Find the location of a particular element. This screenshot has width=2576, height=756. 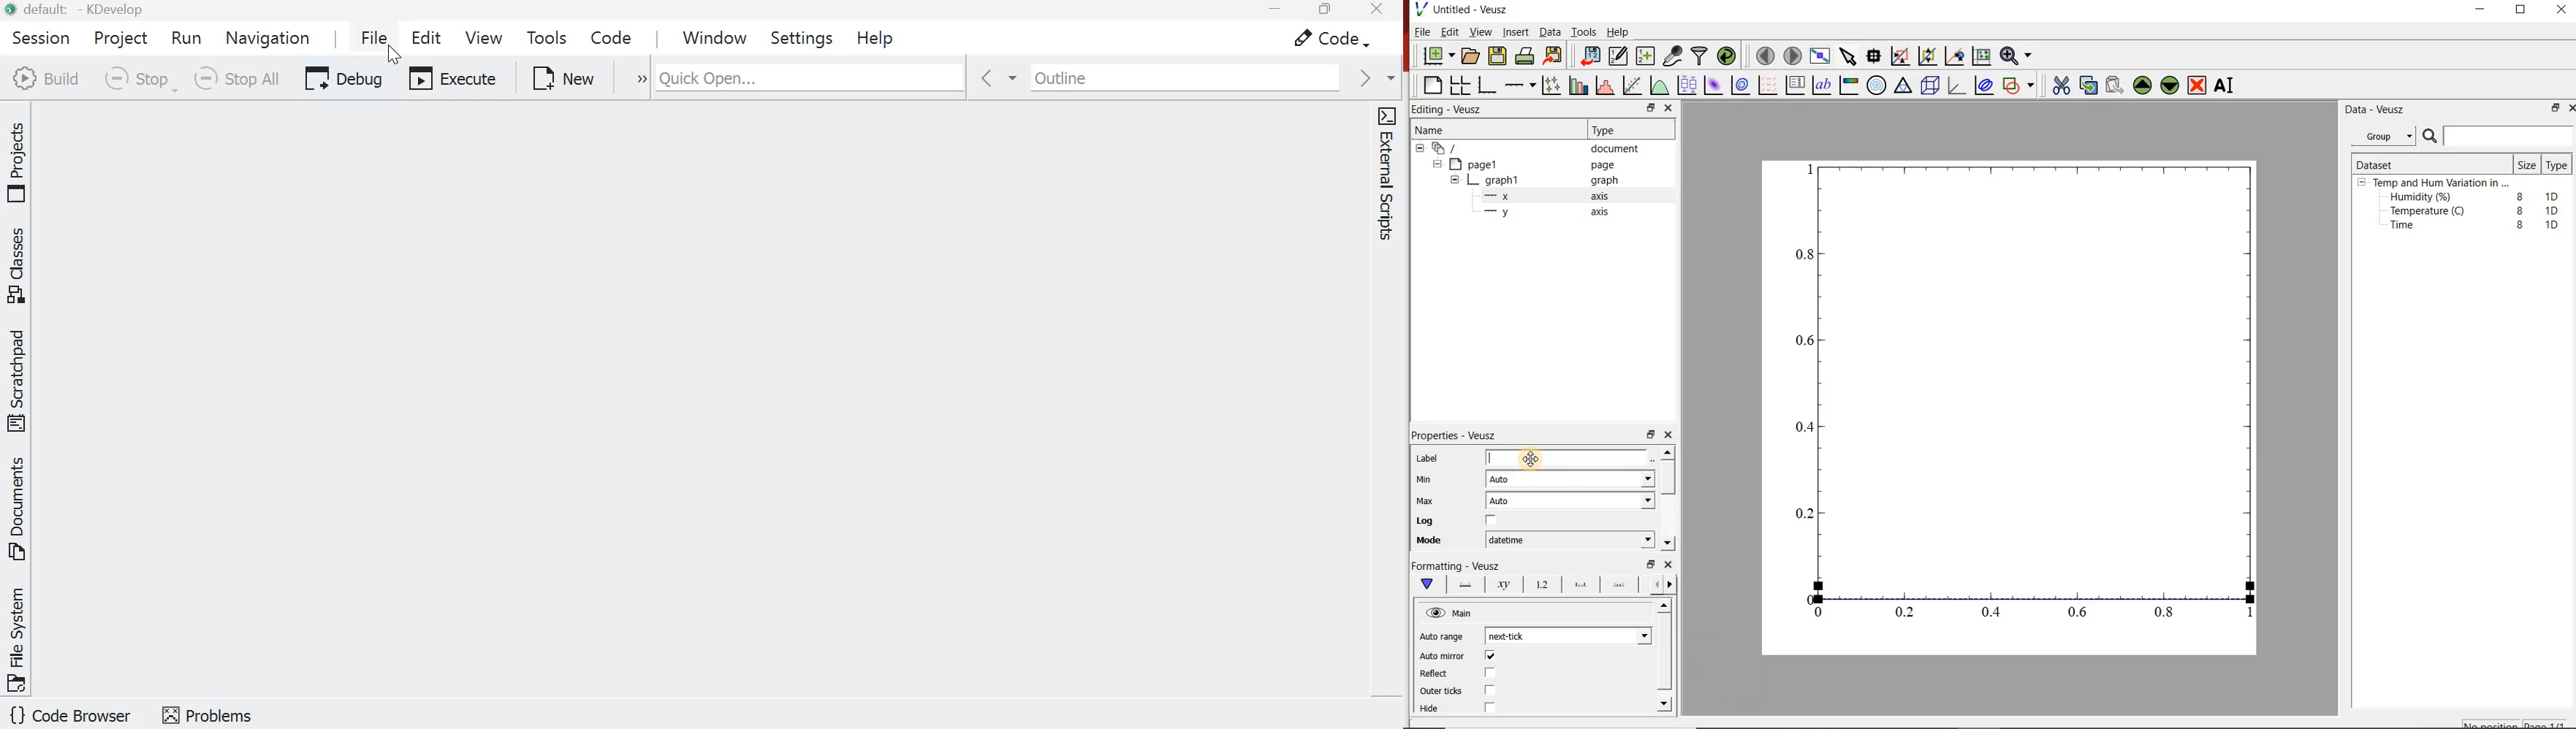

View is located at coordinates (1481, 32).